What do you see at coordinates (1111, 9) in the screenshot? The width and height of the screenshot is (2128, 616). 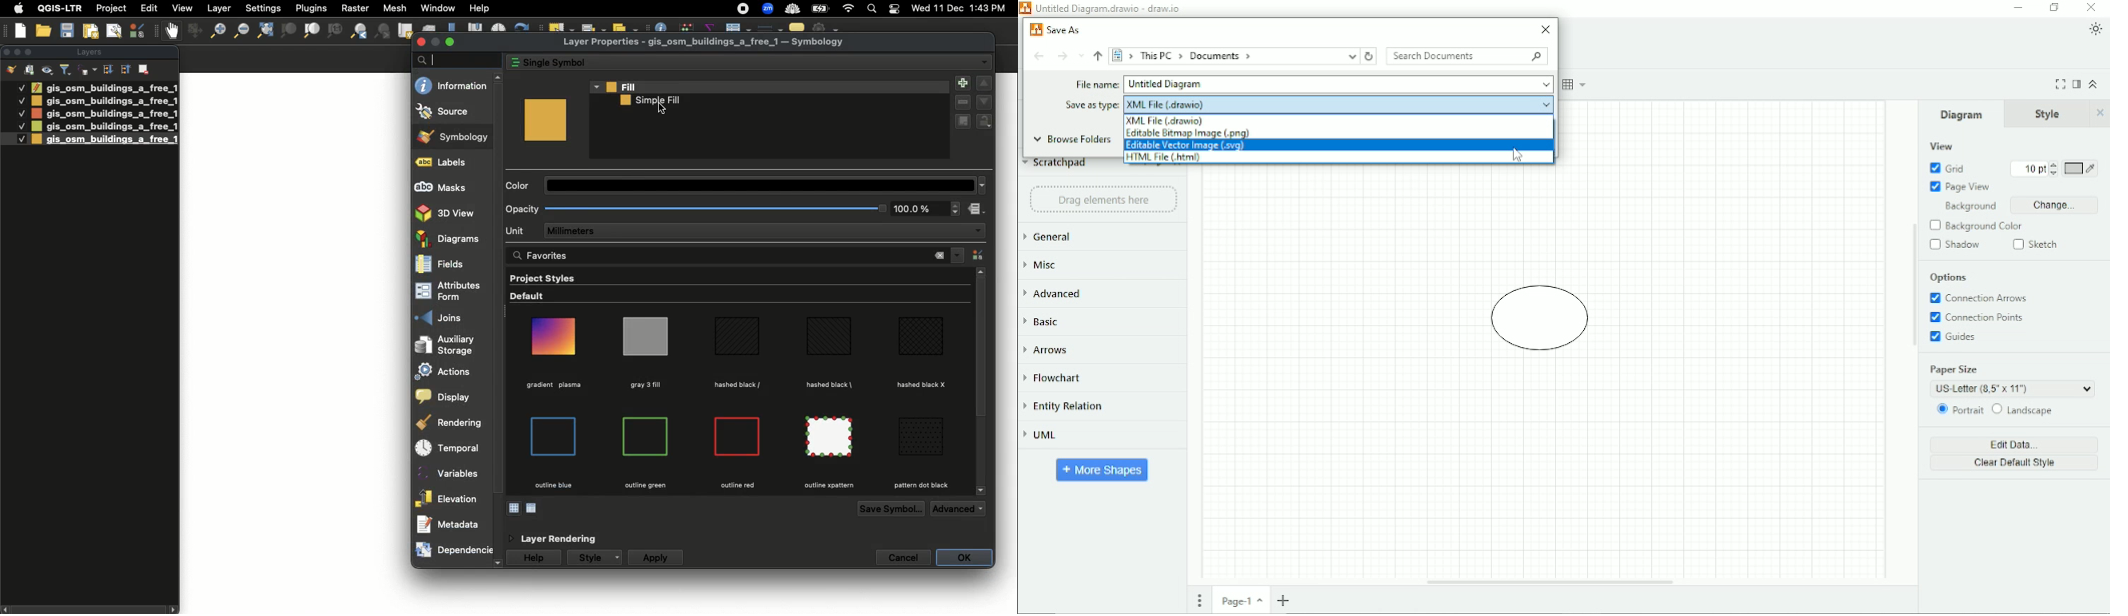 I see `Untitled Diagram.dawio - draw.io` at bounding box center [1111, 9].